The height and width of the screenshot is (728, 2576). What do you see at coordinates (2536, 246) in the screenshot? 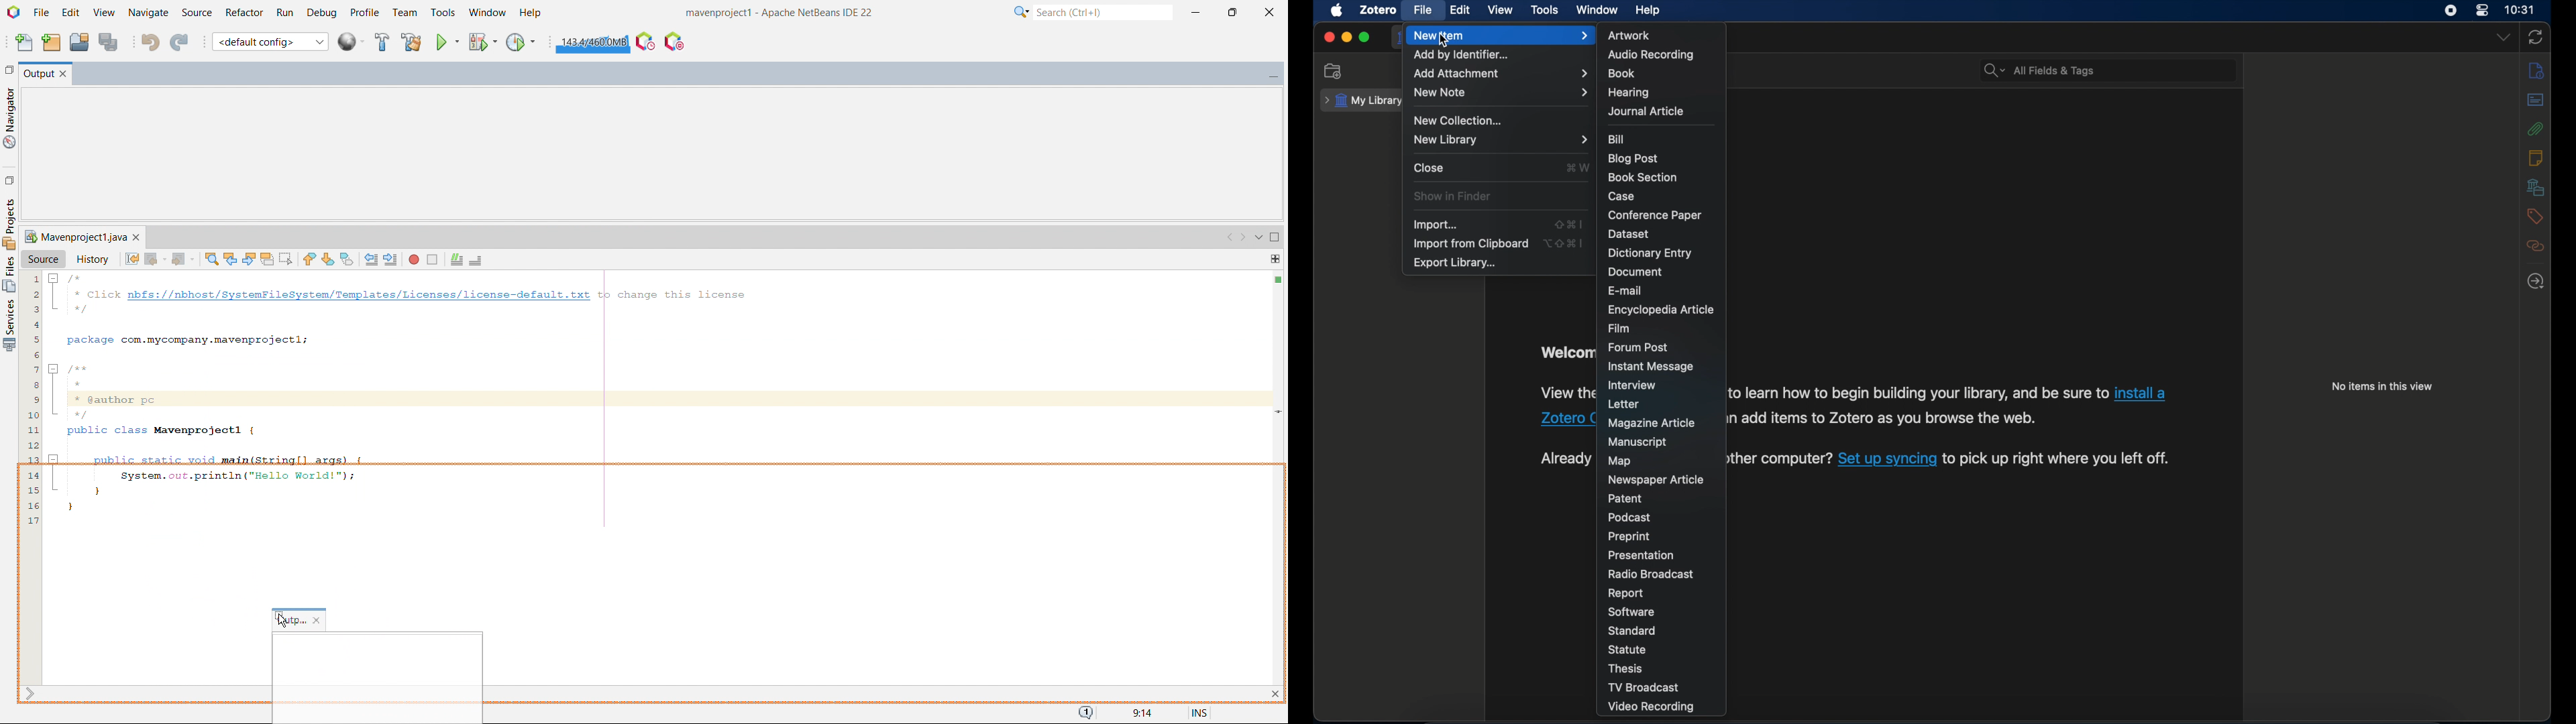
I see `related` at bounding box center [2536, 246].